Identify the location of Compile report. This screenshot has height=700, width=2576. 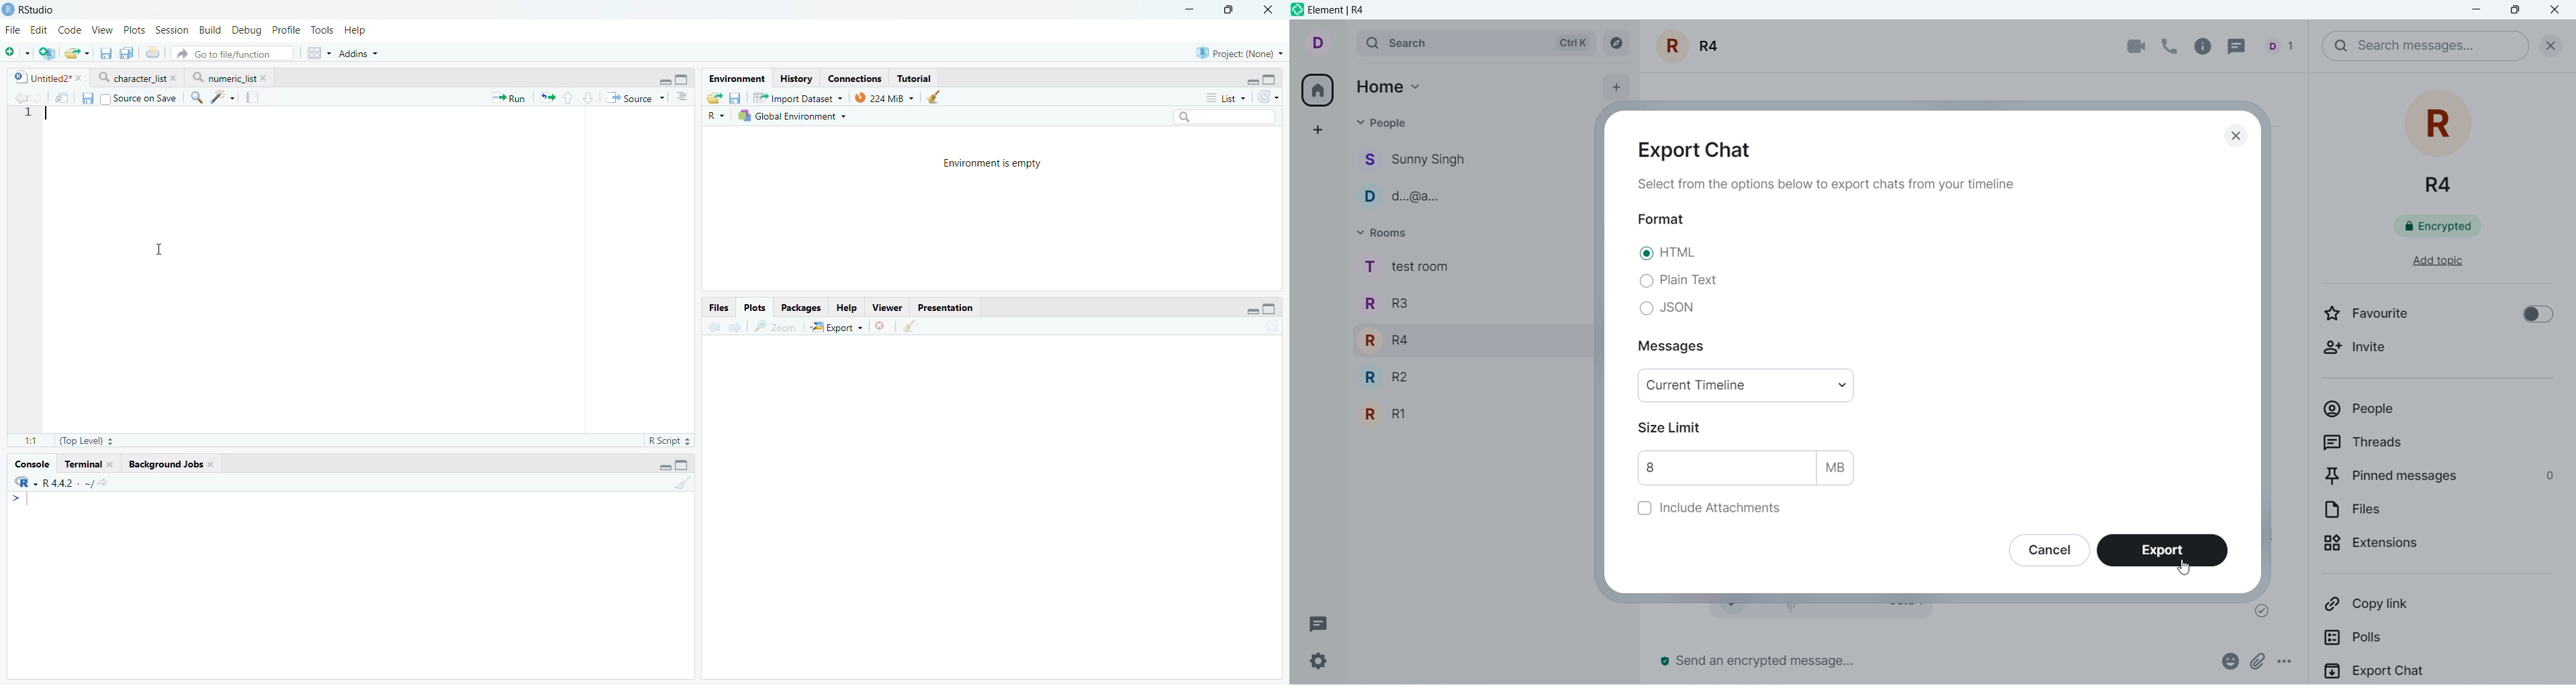
(254, 97).